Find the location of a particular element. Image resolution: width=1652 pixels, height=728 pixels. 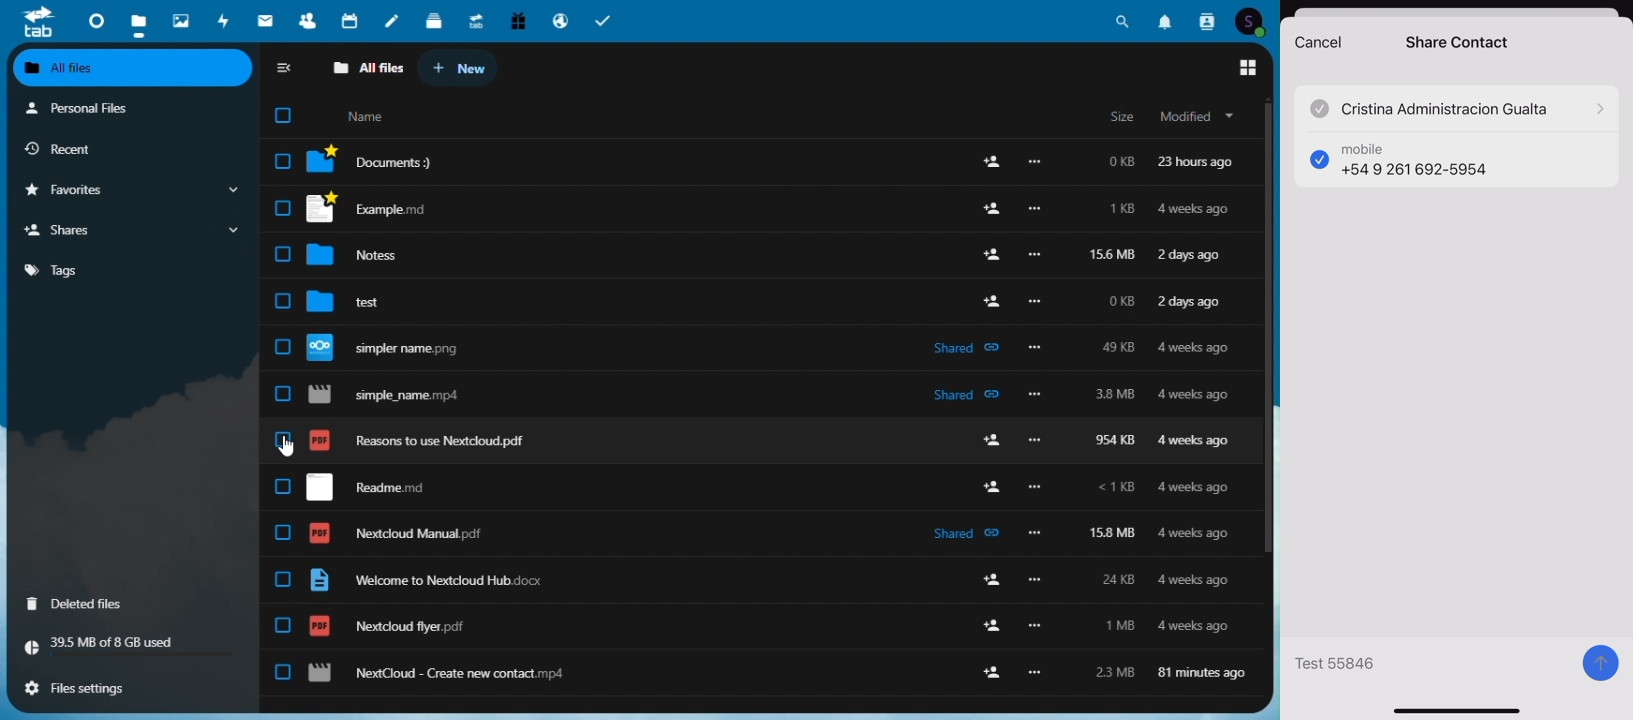

welcome to nextcloud hub.docx is located at coordinates (426, 581).